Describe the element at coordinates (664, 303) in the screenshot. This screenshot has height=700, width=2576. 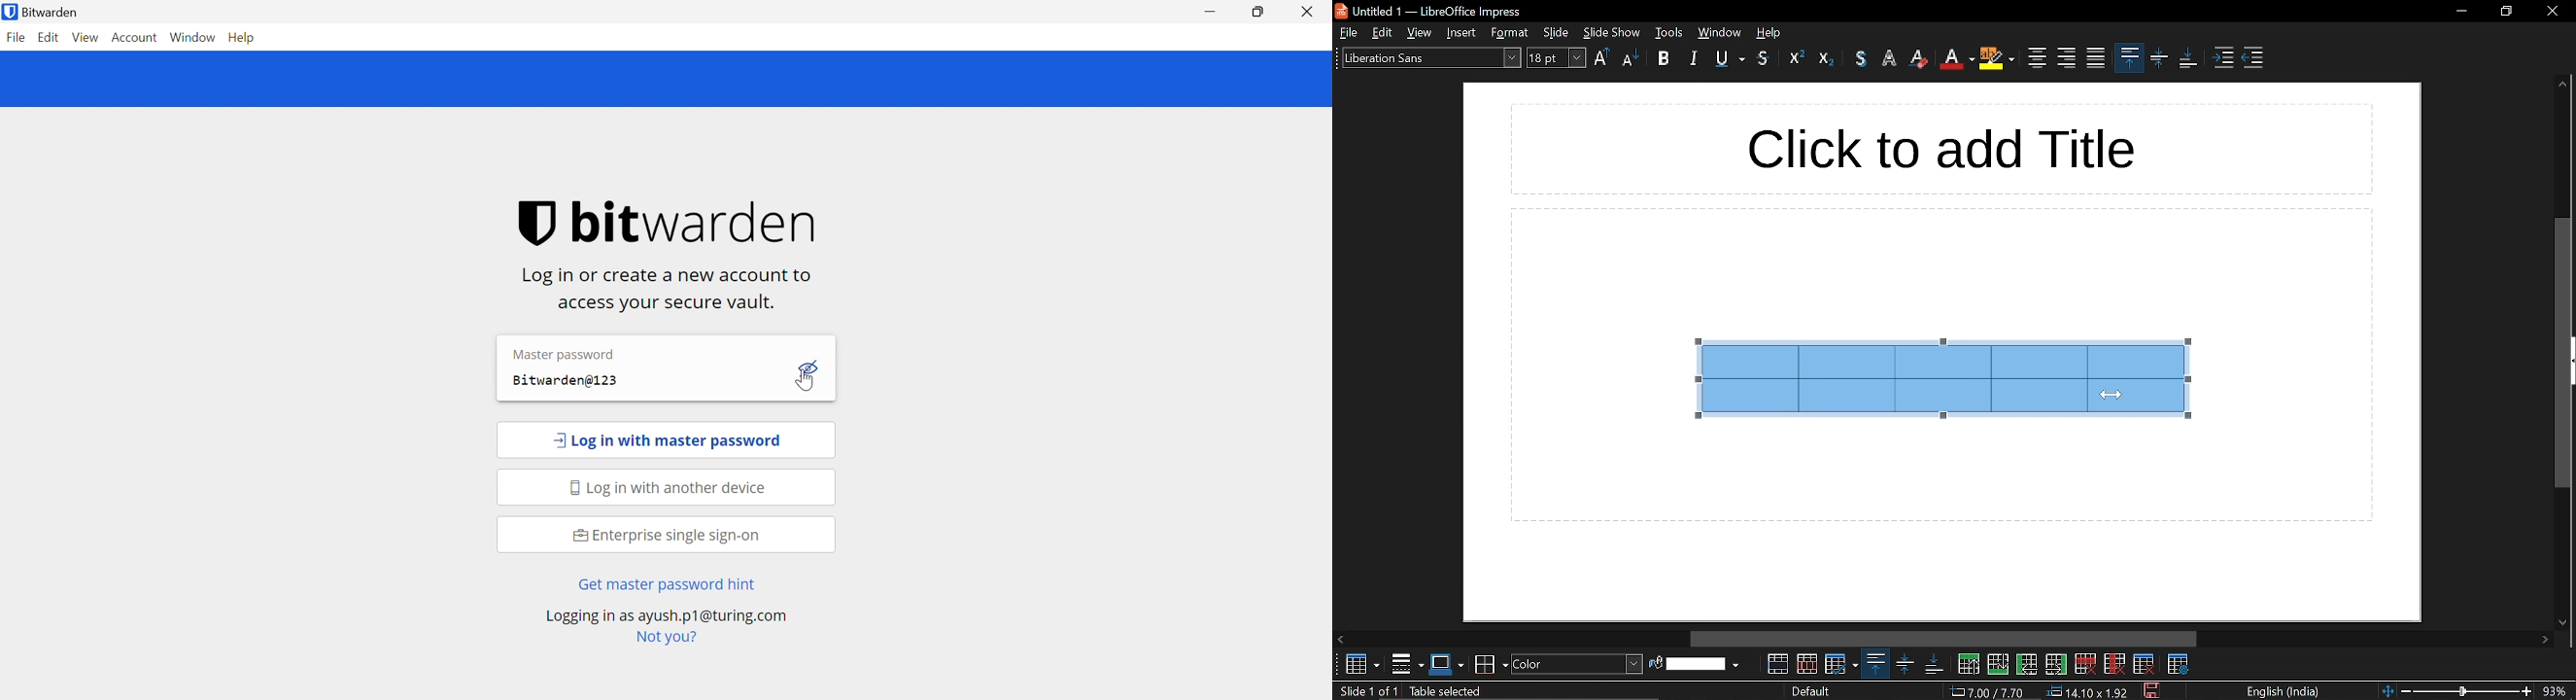
I see `access your vault.` at that location.